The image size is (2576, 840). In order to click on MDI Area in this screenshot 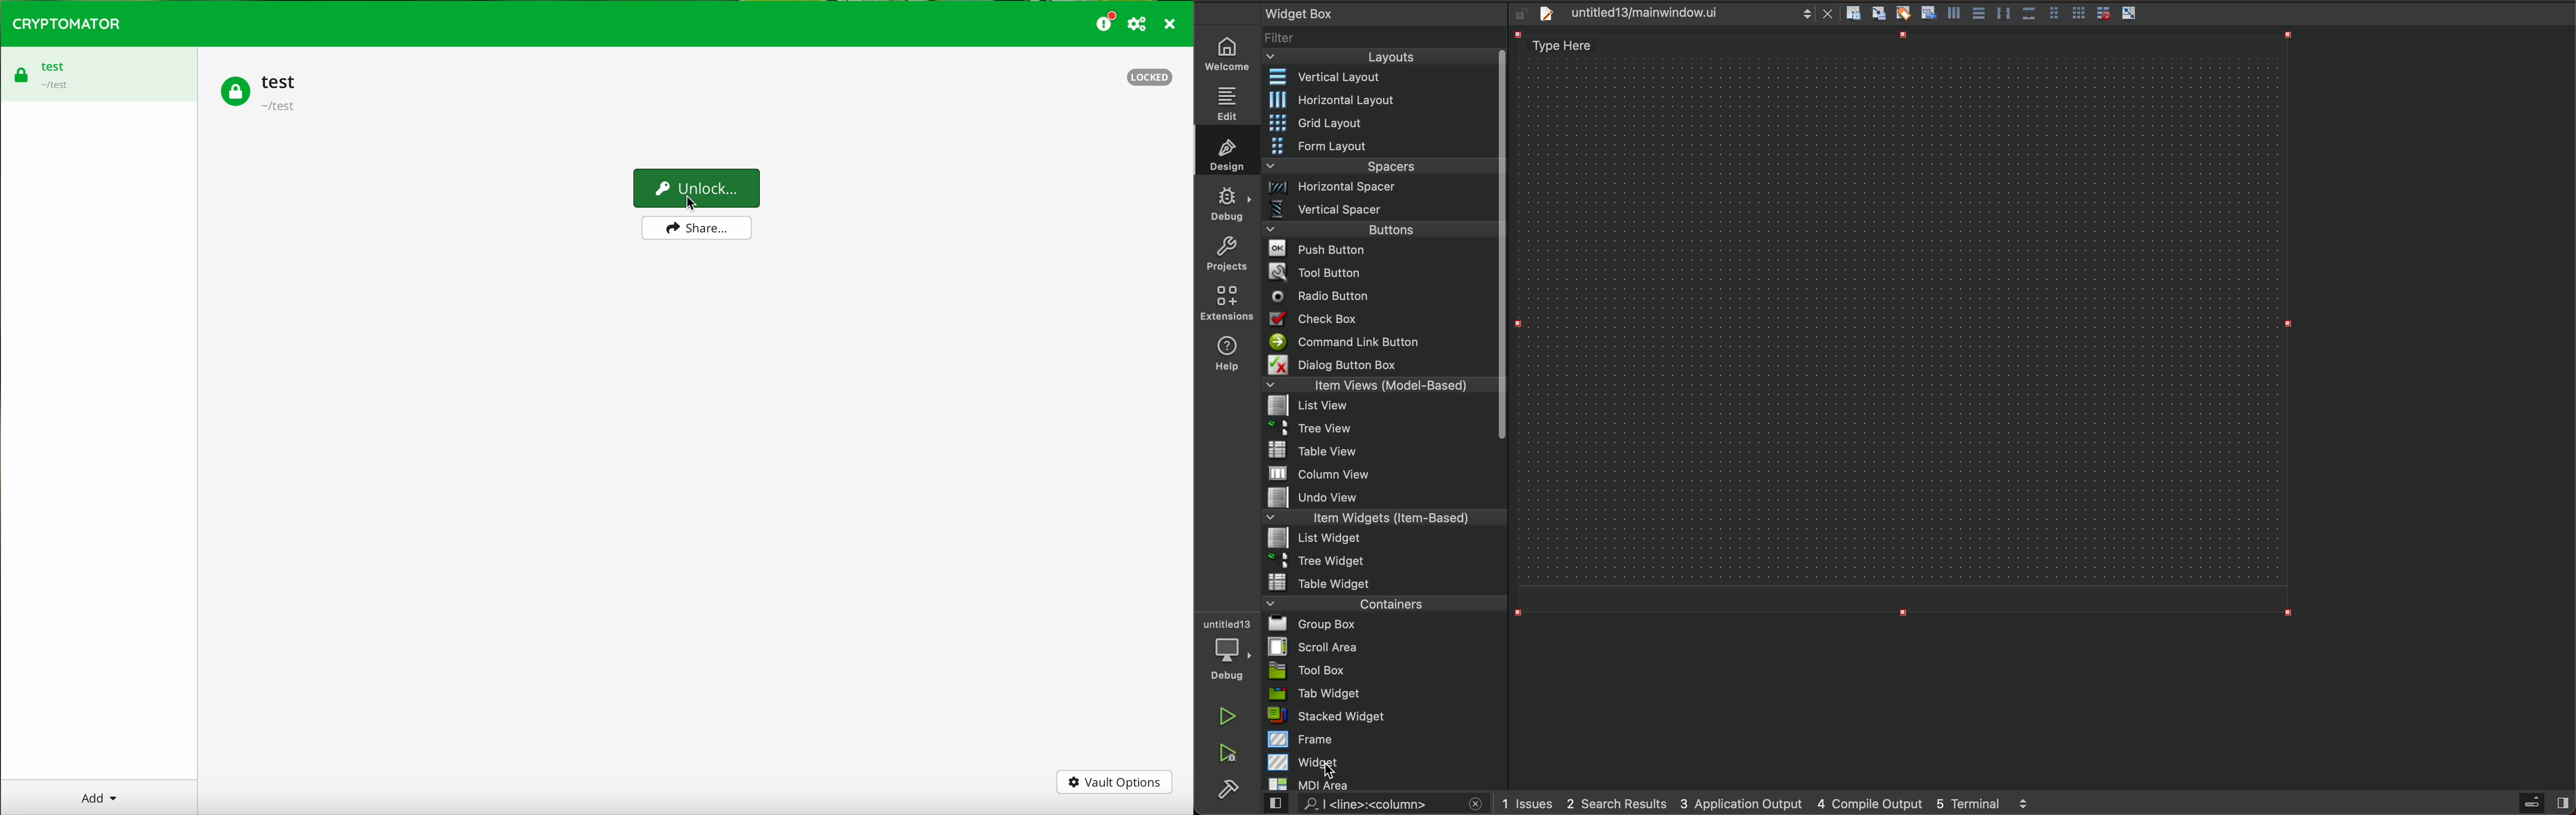, I will do `click(1377, 784)`.